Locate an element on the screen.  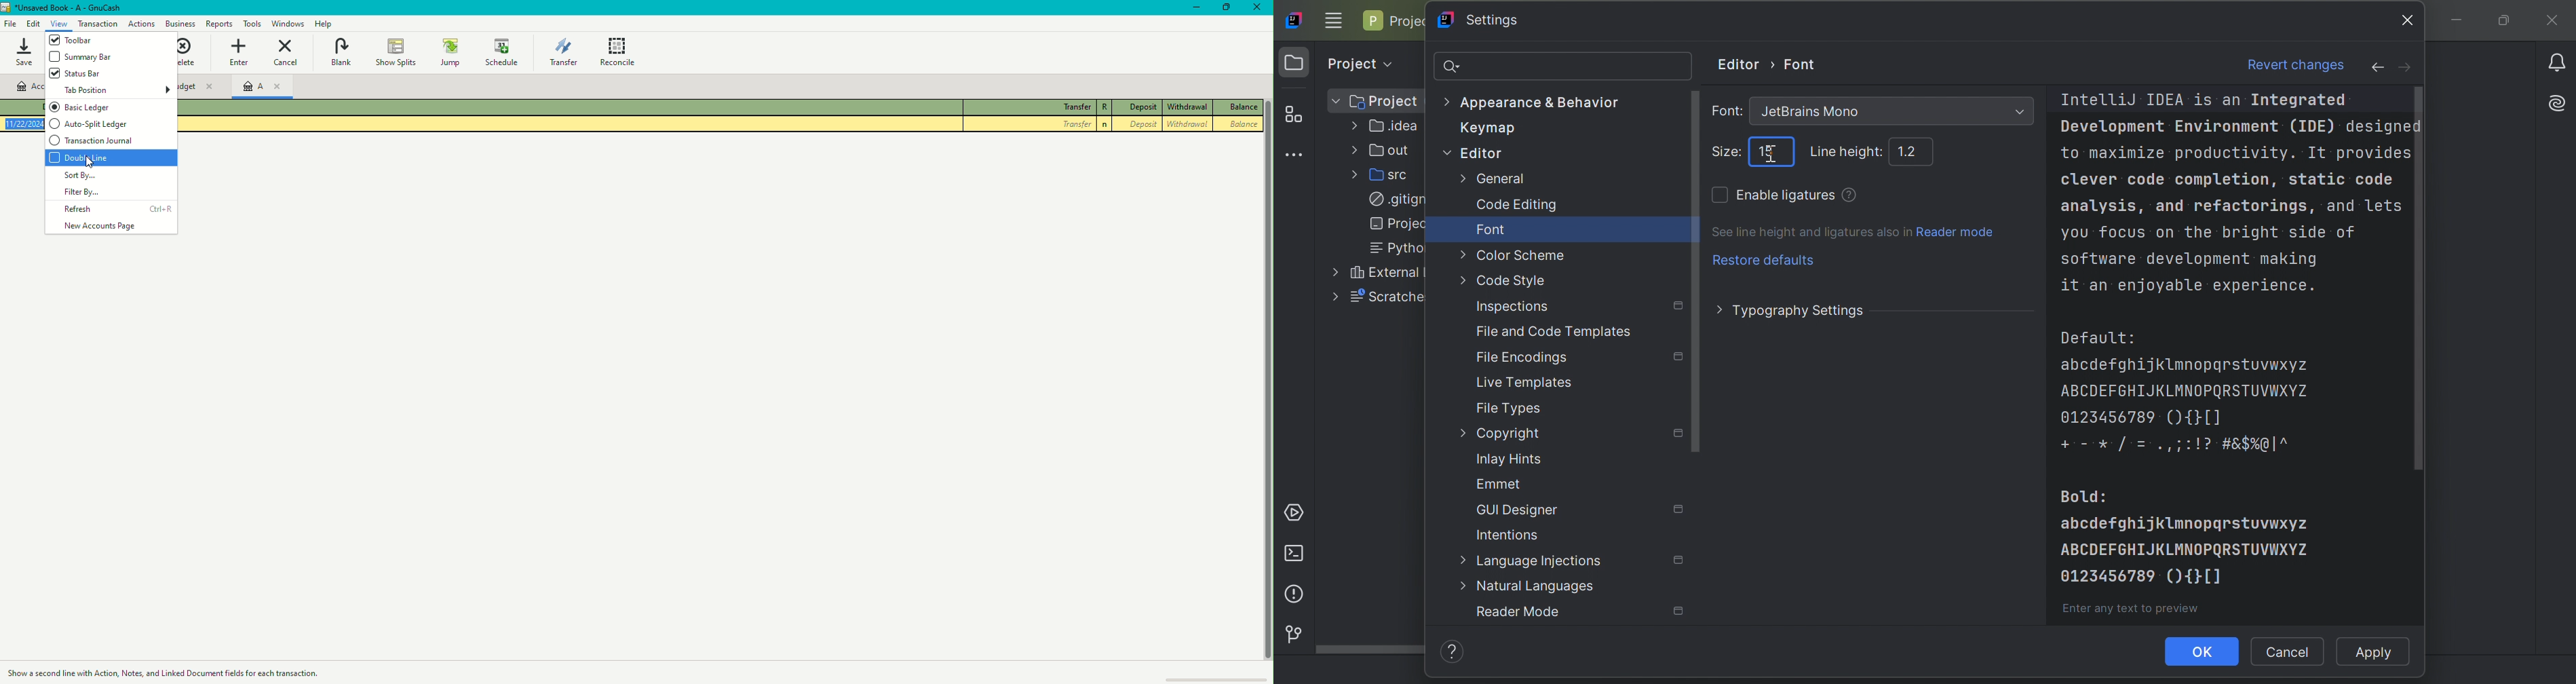
Withdrawal is located at coordinates (1186, 125).